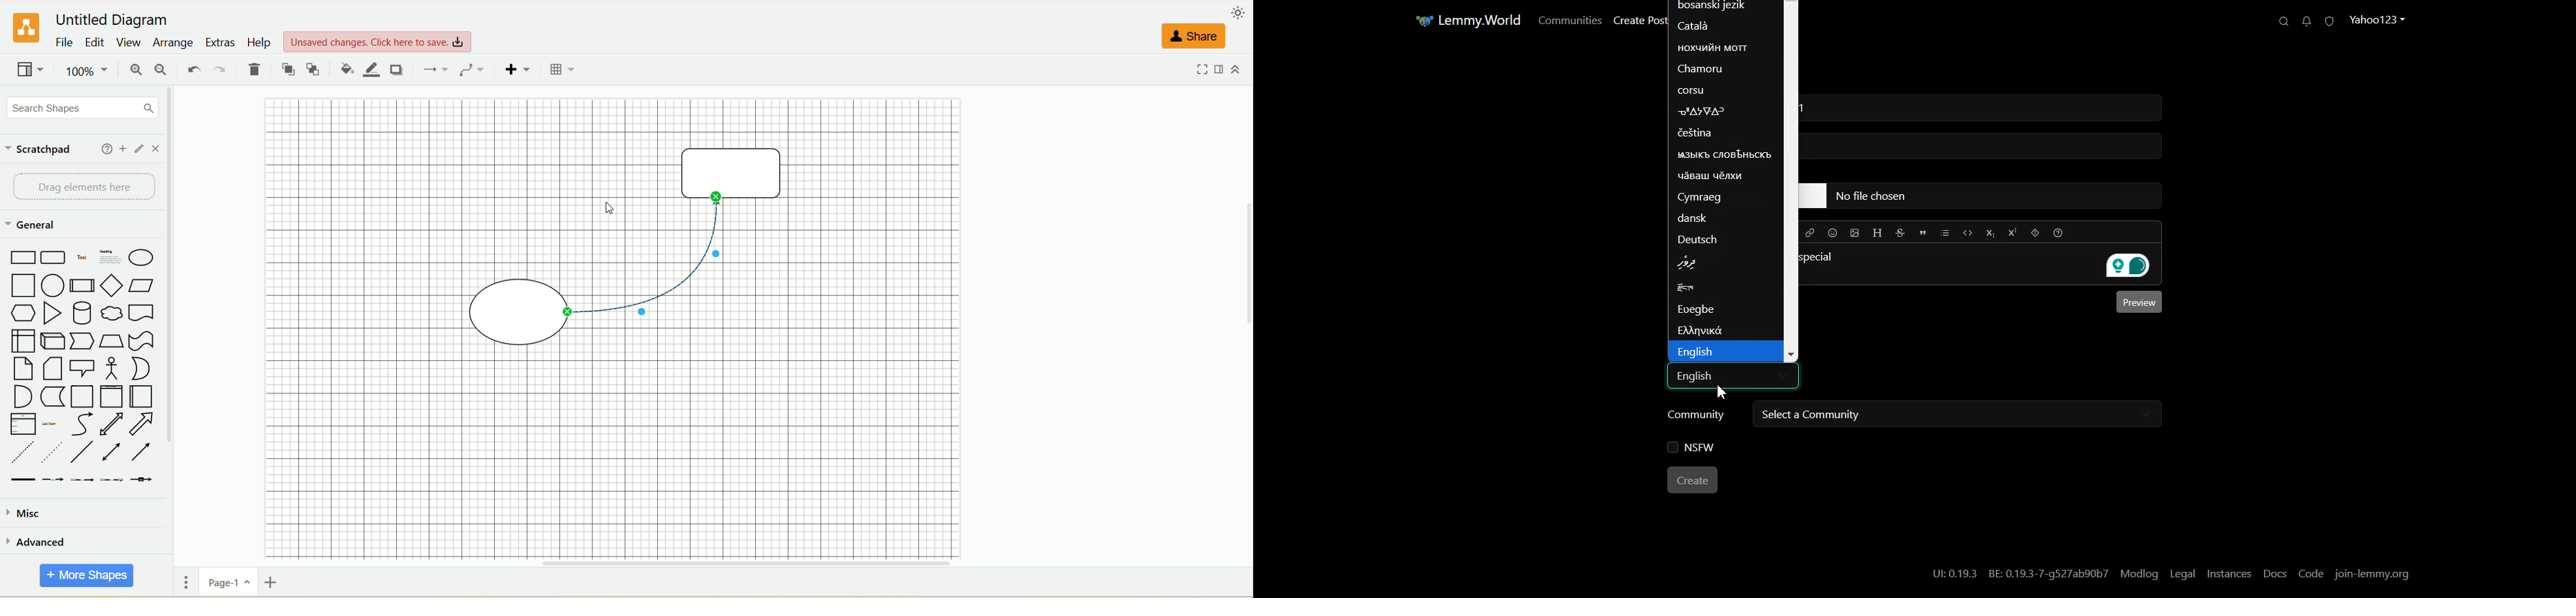 This screenshot has height=616, width=2576. Describe the element at coordinates (171, 42) in the screenshot. I see `arrange` at that location.